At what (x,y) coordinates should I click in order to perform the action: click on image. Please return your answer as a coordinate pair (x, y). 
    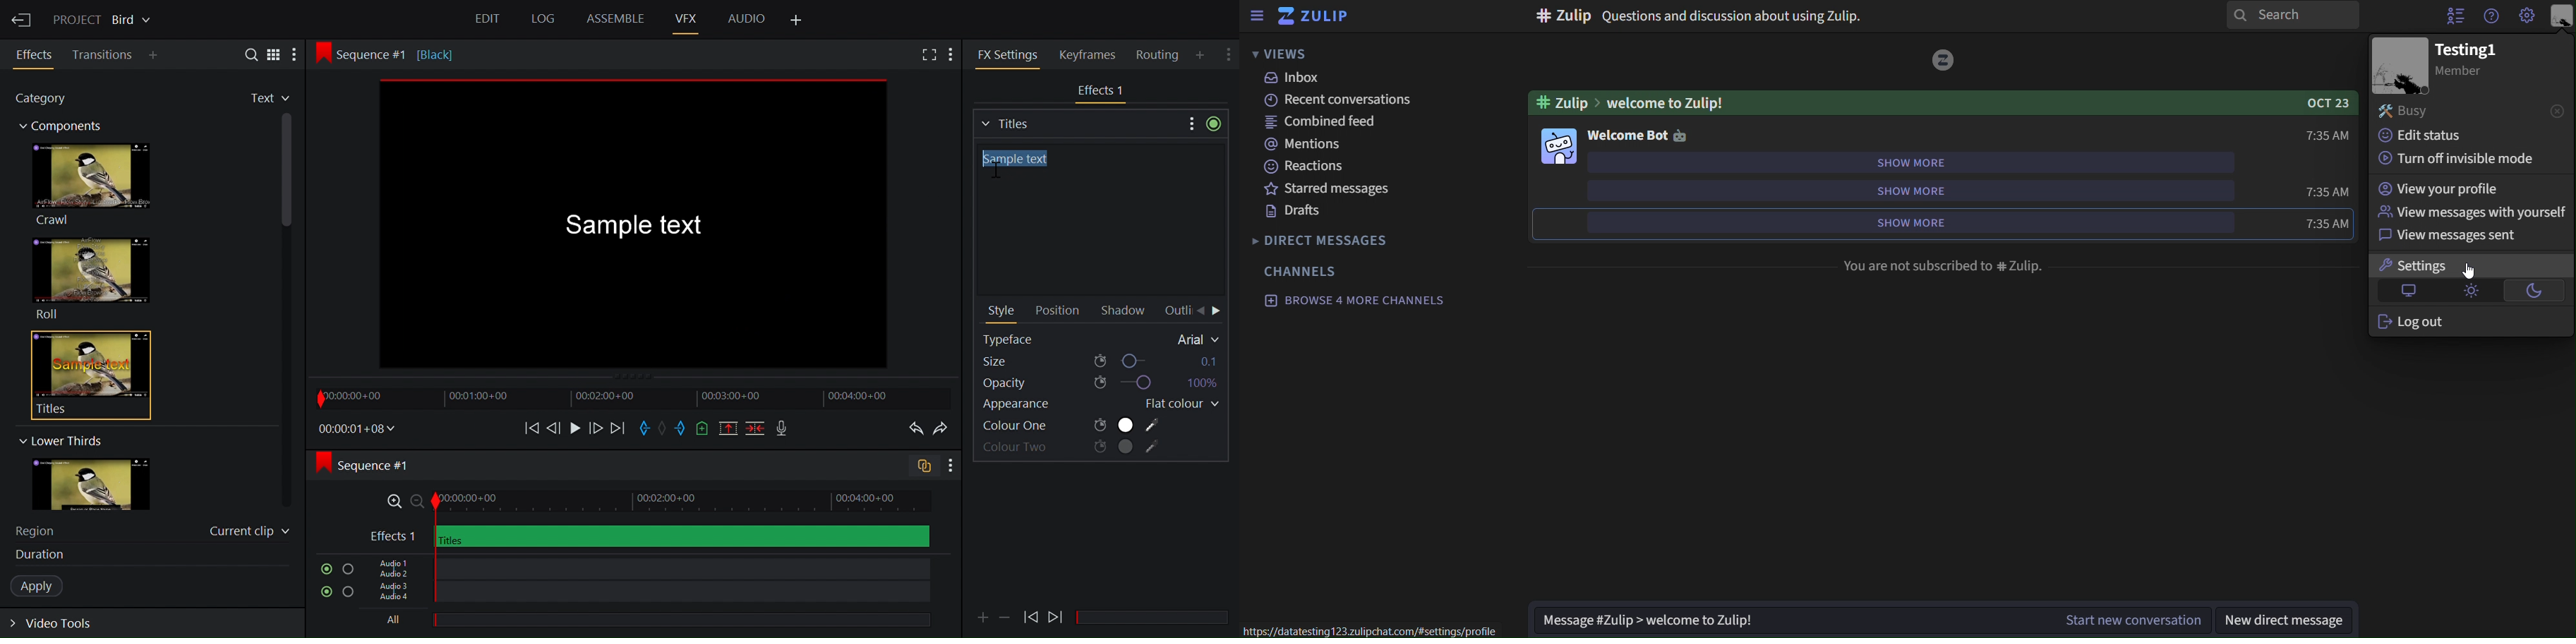
    Looking at the image, I should click on (1944, 61).